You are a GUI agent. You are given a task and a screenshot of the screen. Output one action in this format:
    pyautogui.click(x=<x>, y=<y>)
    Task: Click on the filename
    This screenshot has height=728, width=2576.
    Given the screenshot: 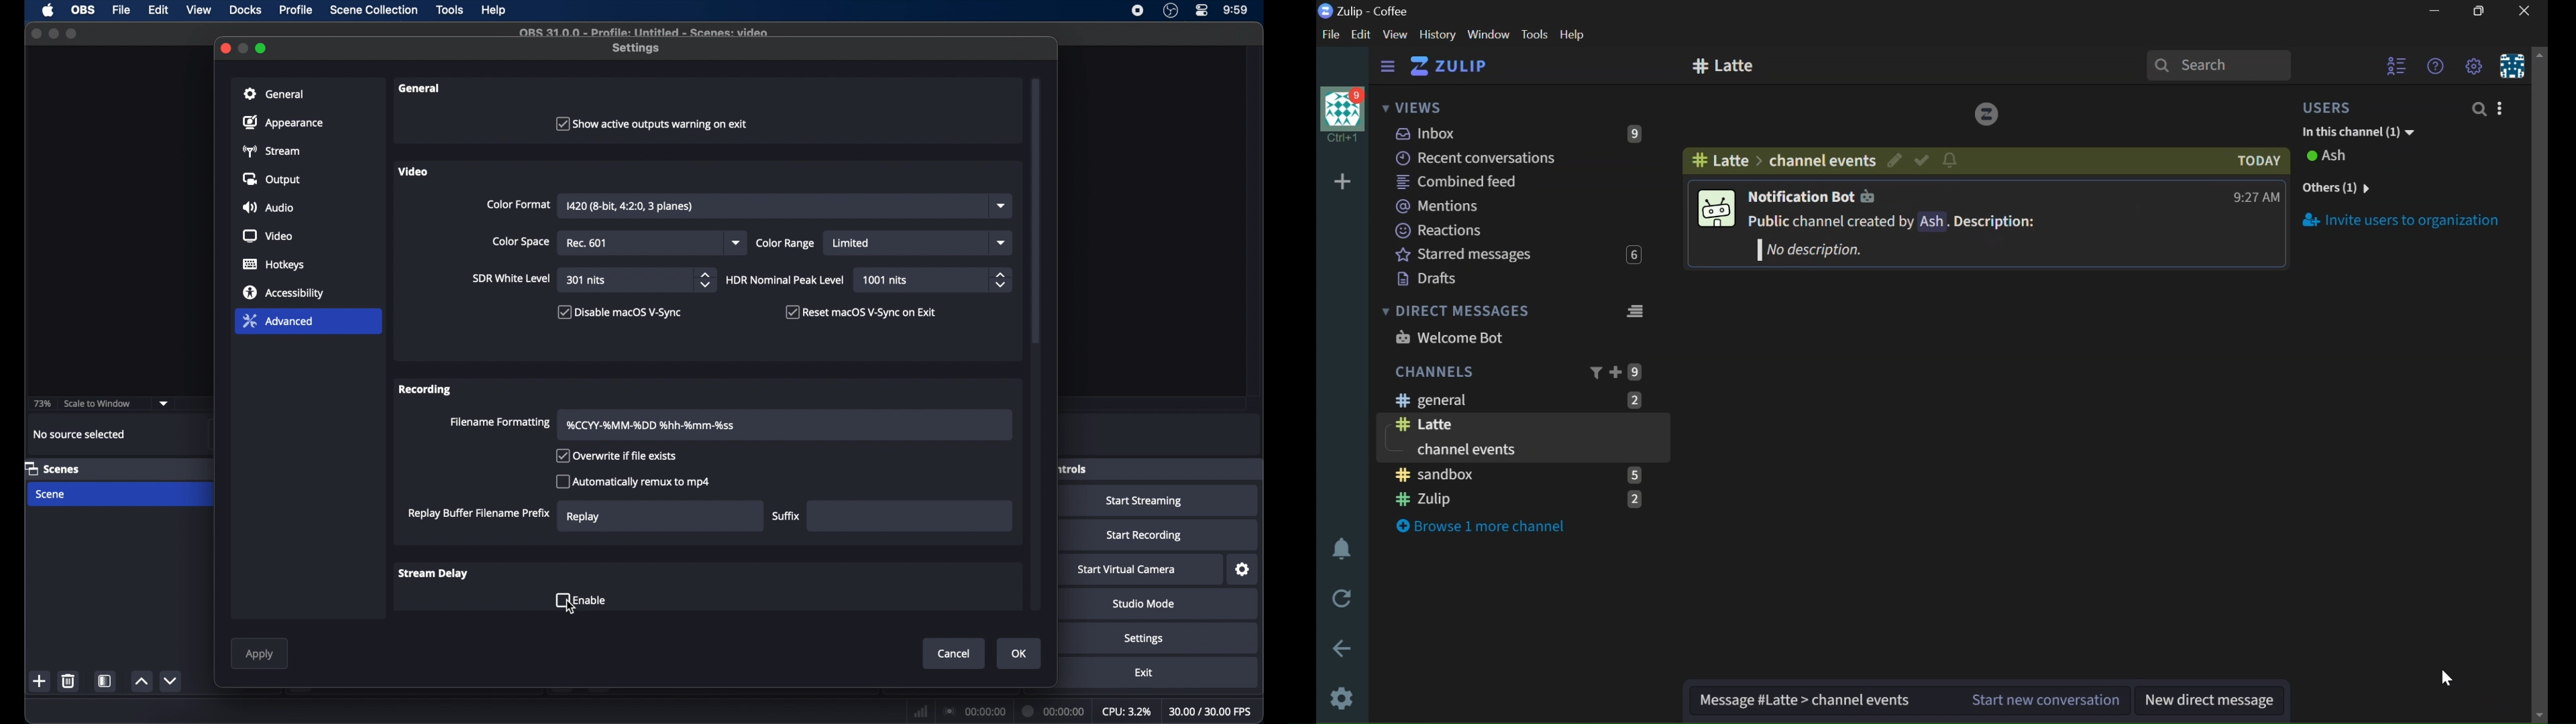 What is the action you would take?
    pyautogui.click(x=644, y=33)
    